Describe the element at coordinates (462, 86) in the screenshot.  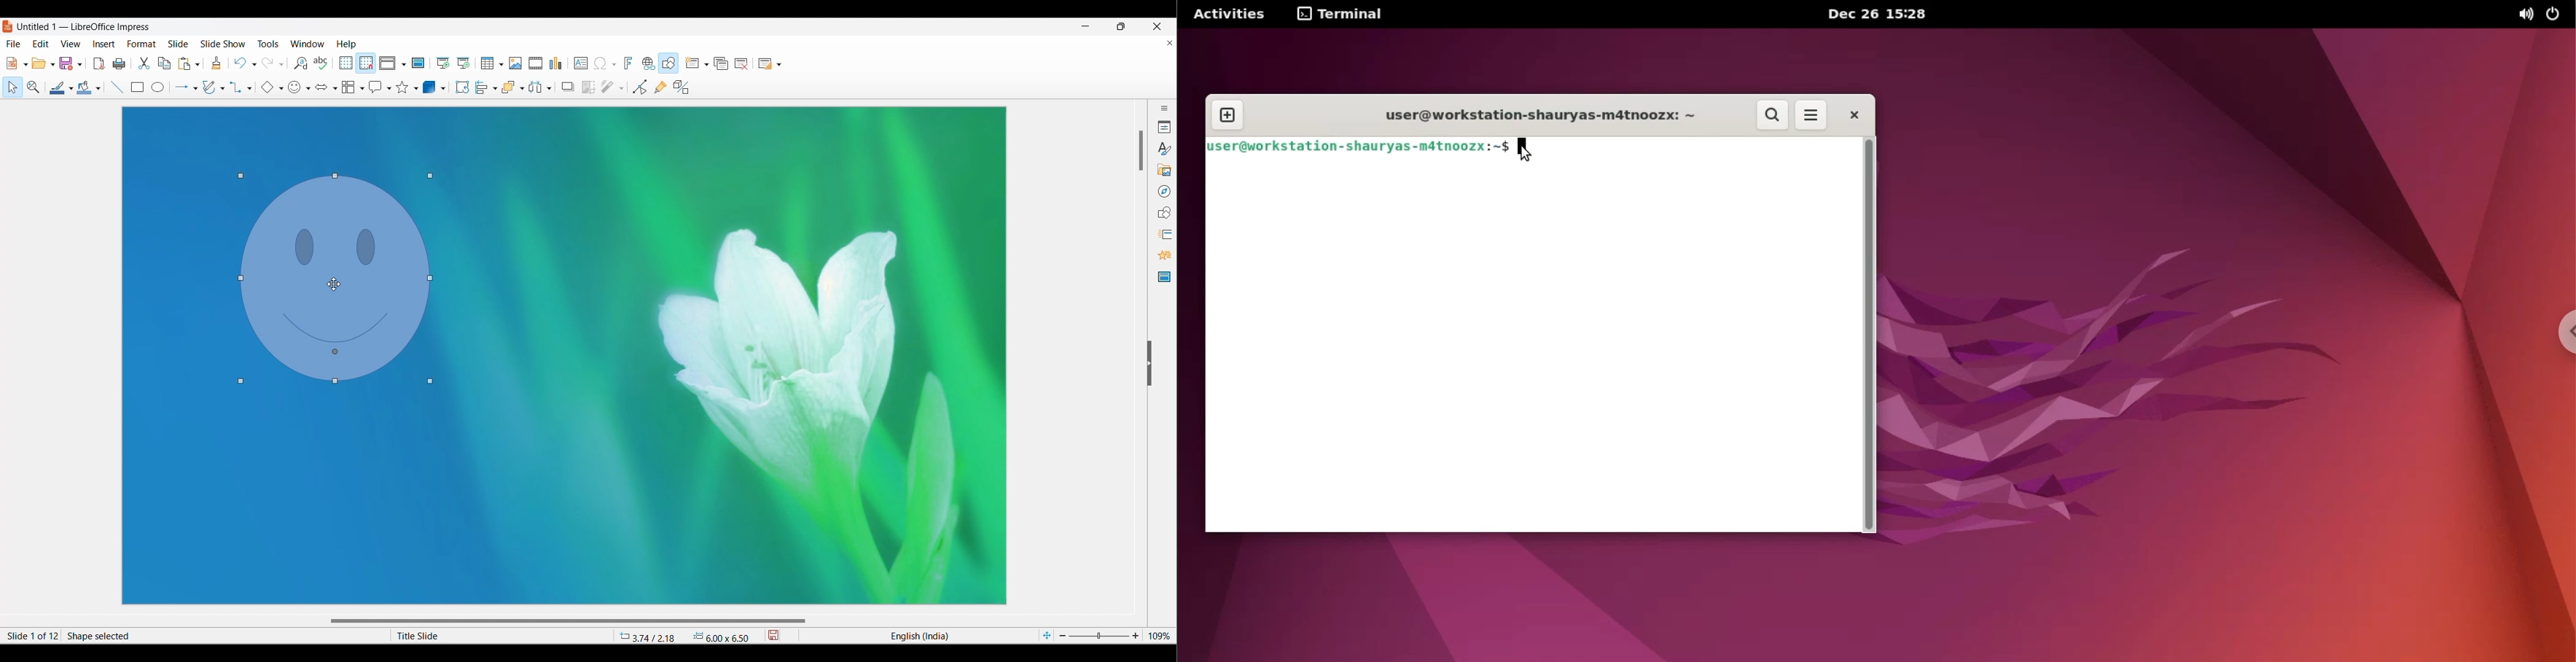
I see `Rotate` at that location.